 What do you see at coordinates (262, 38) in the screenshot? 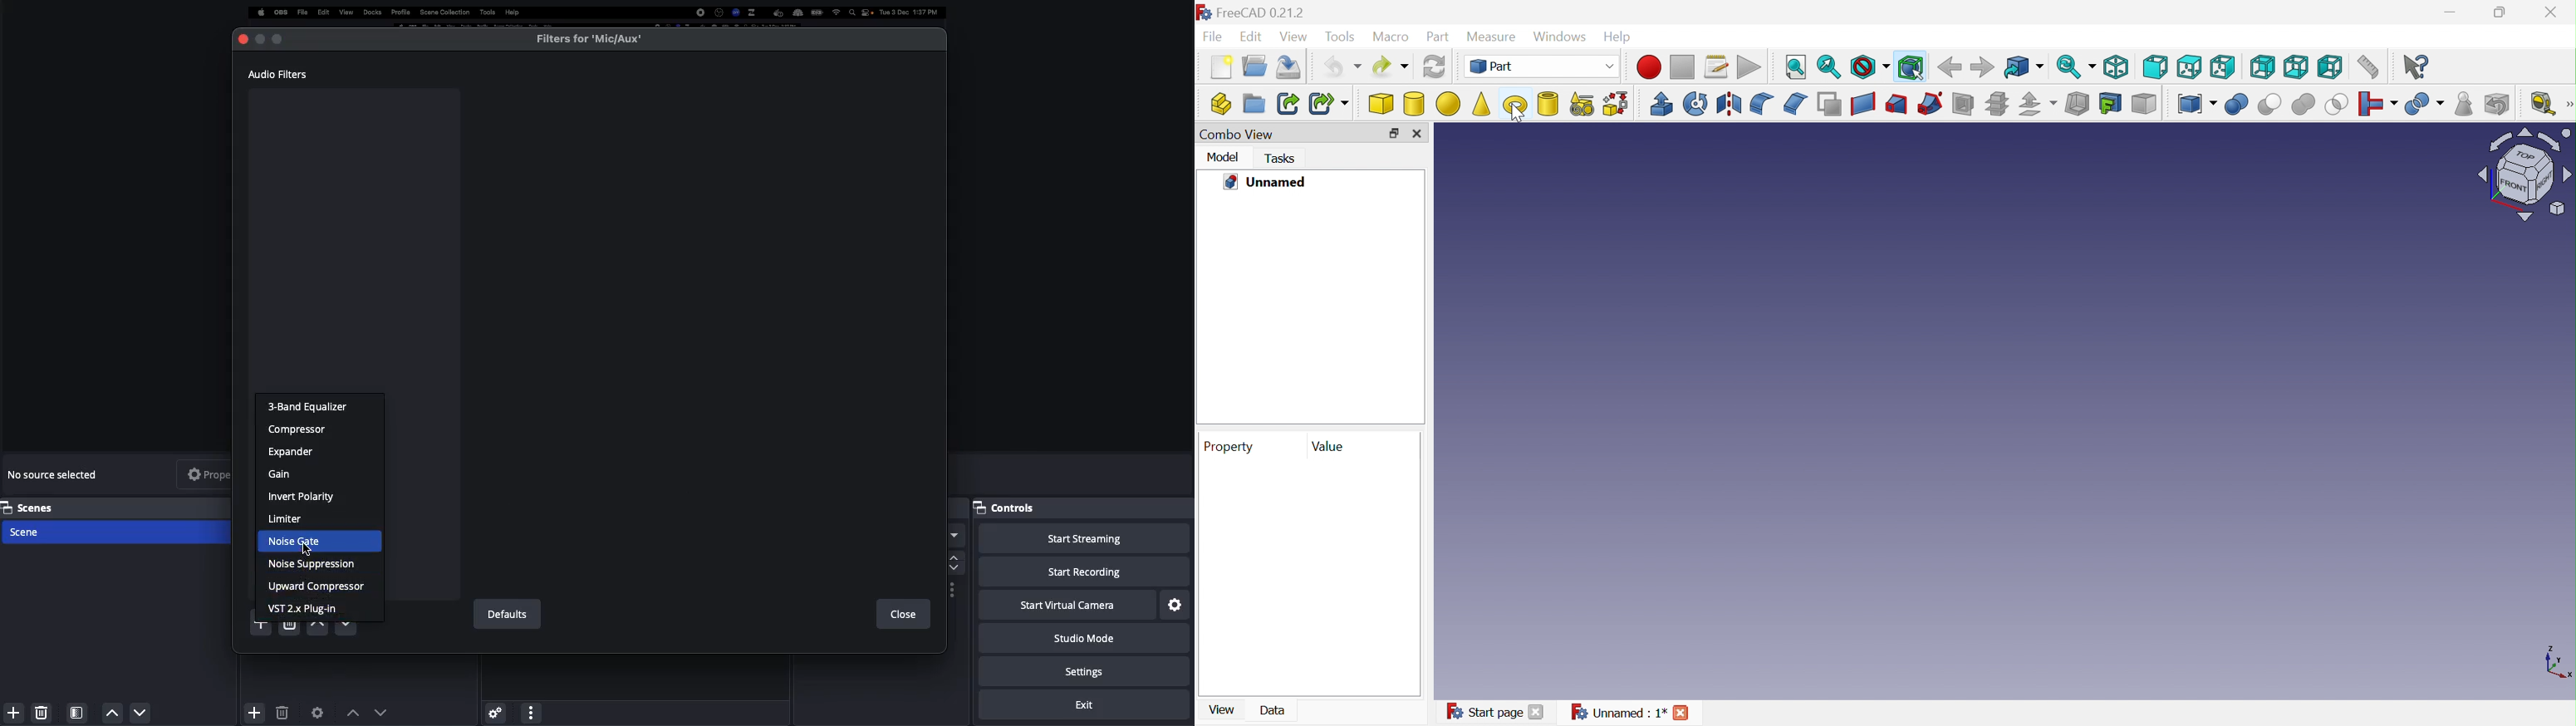
I see `minimize` at bounding box center [262, 38].